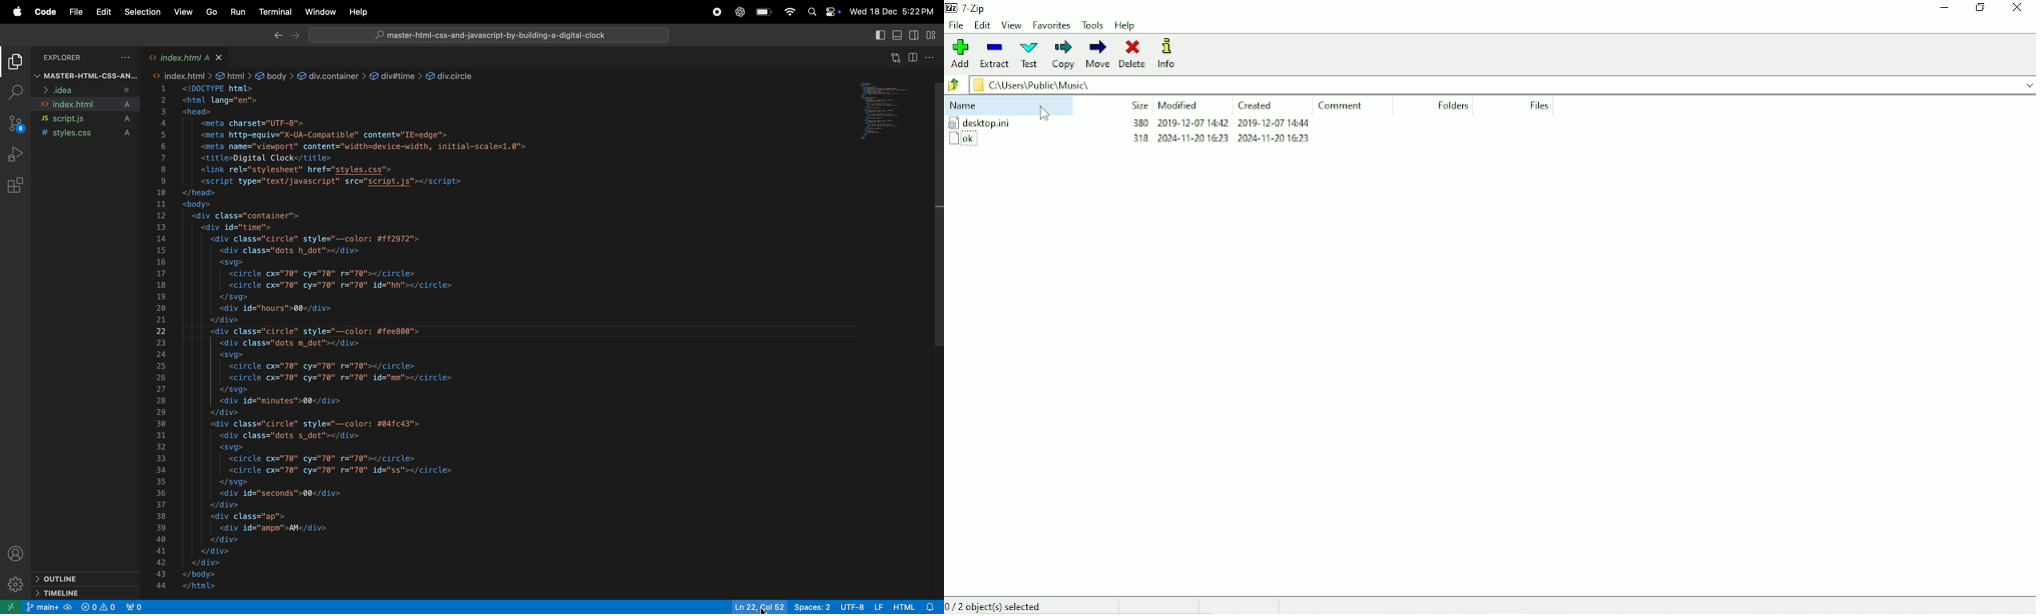  Describe the element at coordinates (183, 75) in the screenshot. I see `link` at that location.